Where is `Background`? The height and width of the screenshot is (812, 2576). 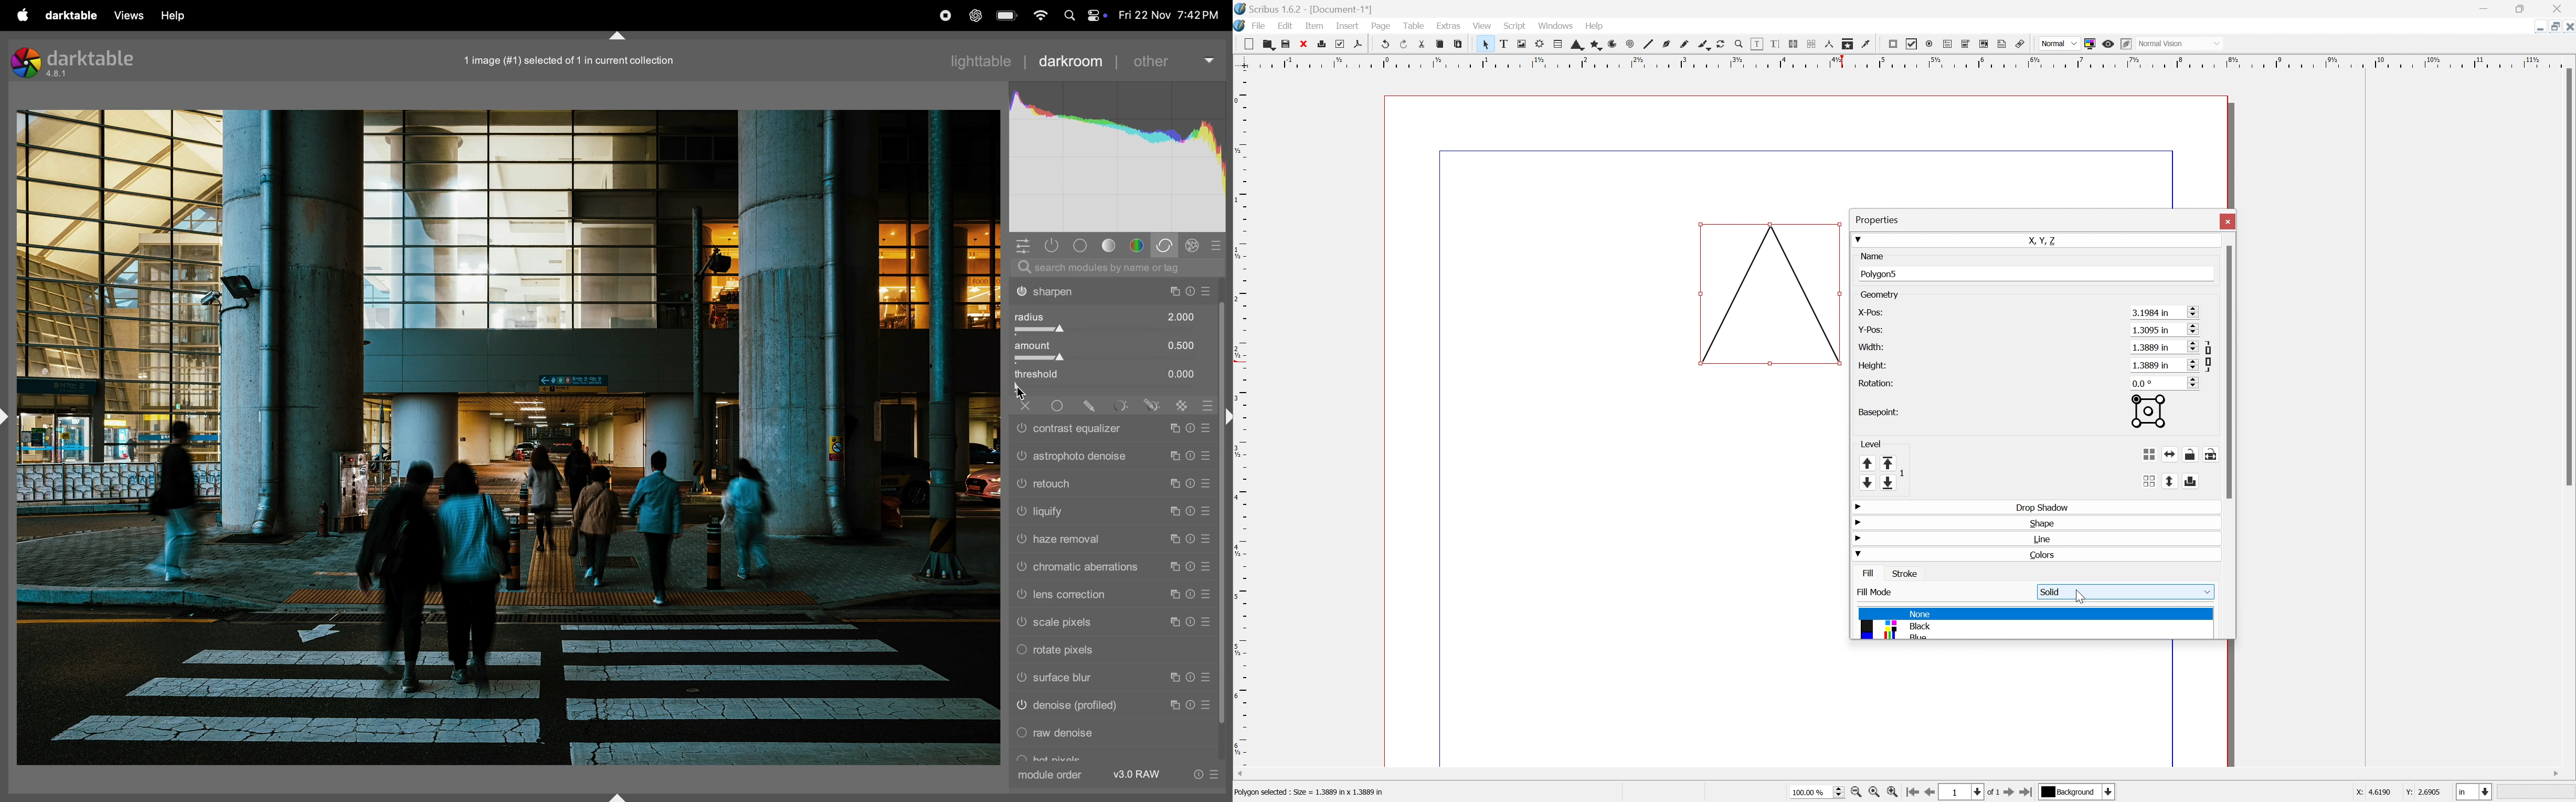 Background is located at coordinates (2070, 792).